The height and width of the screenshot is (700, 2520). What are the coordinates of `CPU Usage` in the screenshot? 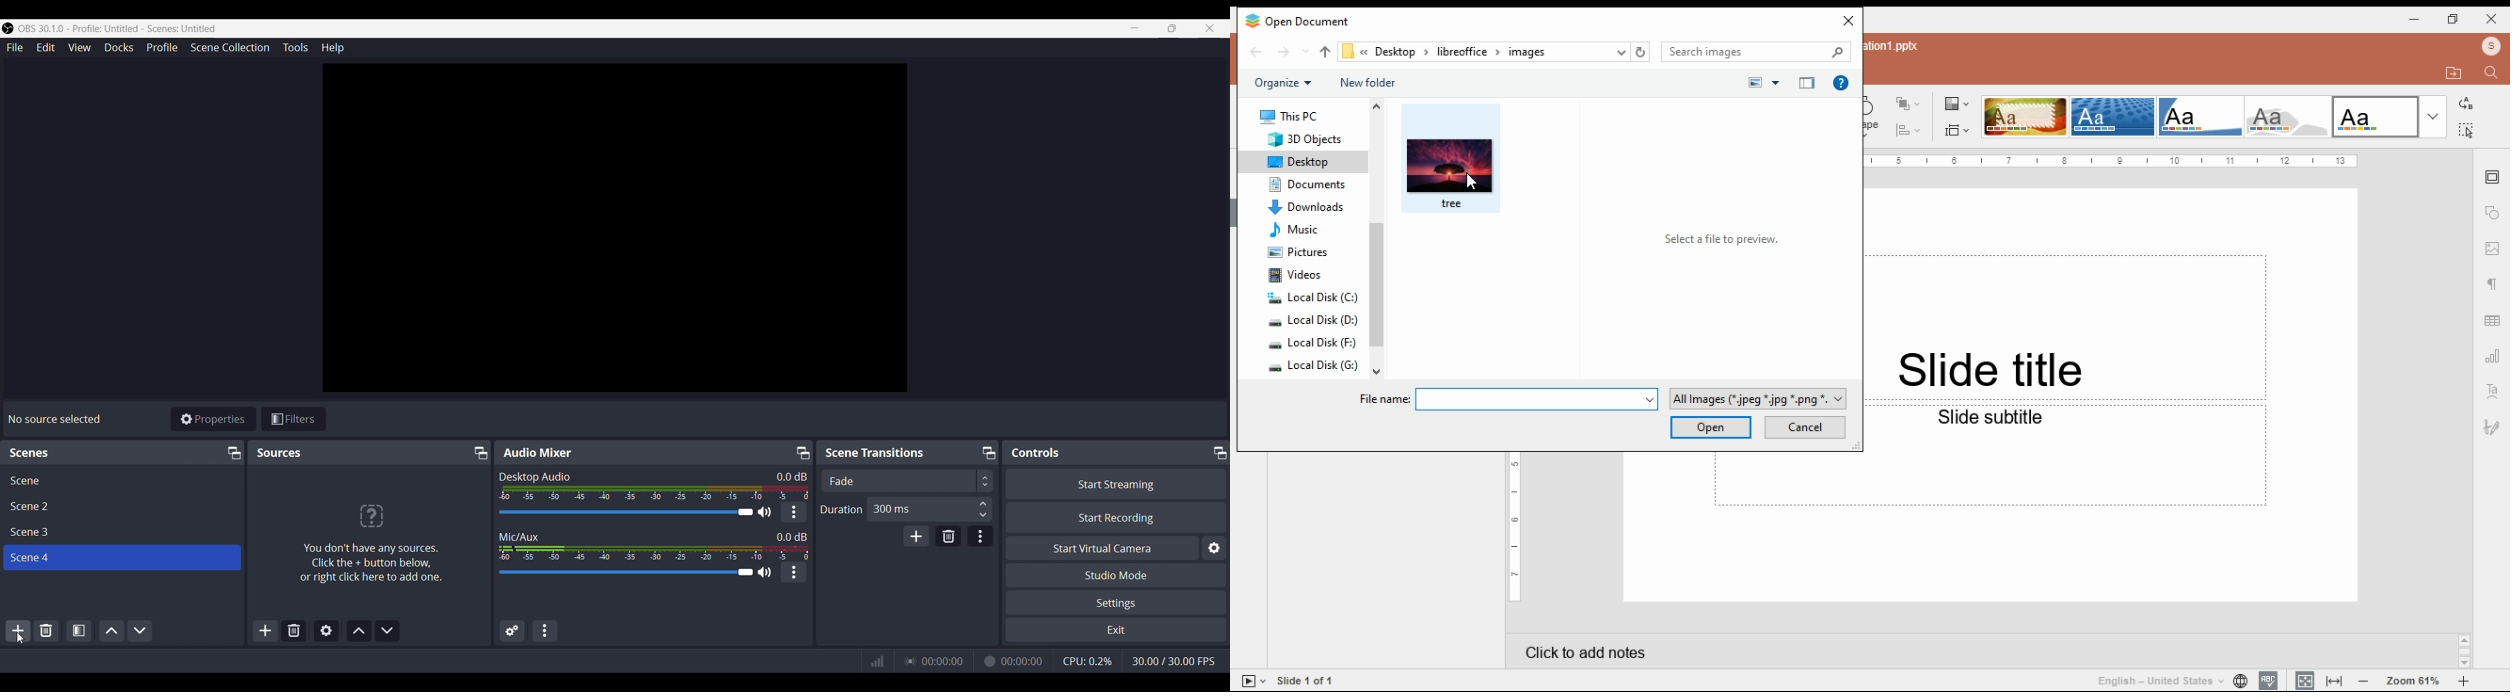 It's located at (1087, 660).